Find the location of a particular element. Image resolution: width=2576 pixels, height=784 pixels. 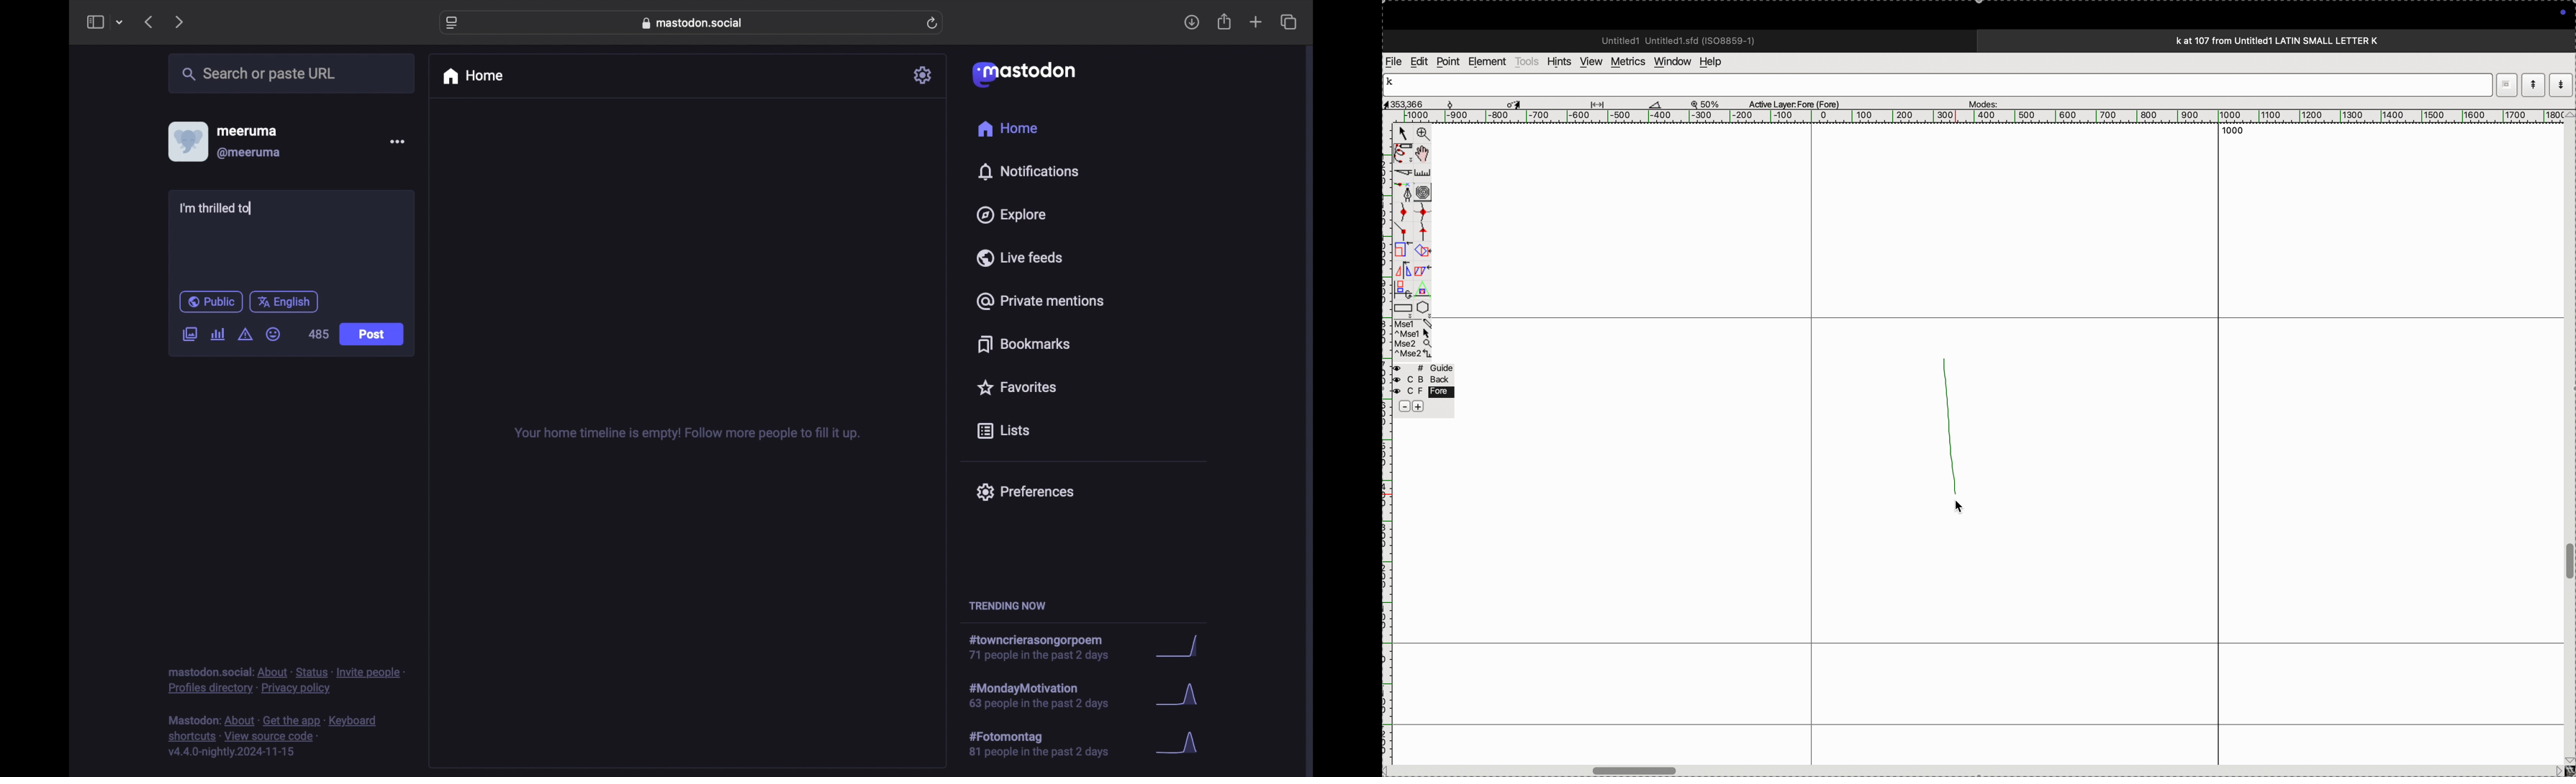

hints is located at coordinates (1557, 61).